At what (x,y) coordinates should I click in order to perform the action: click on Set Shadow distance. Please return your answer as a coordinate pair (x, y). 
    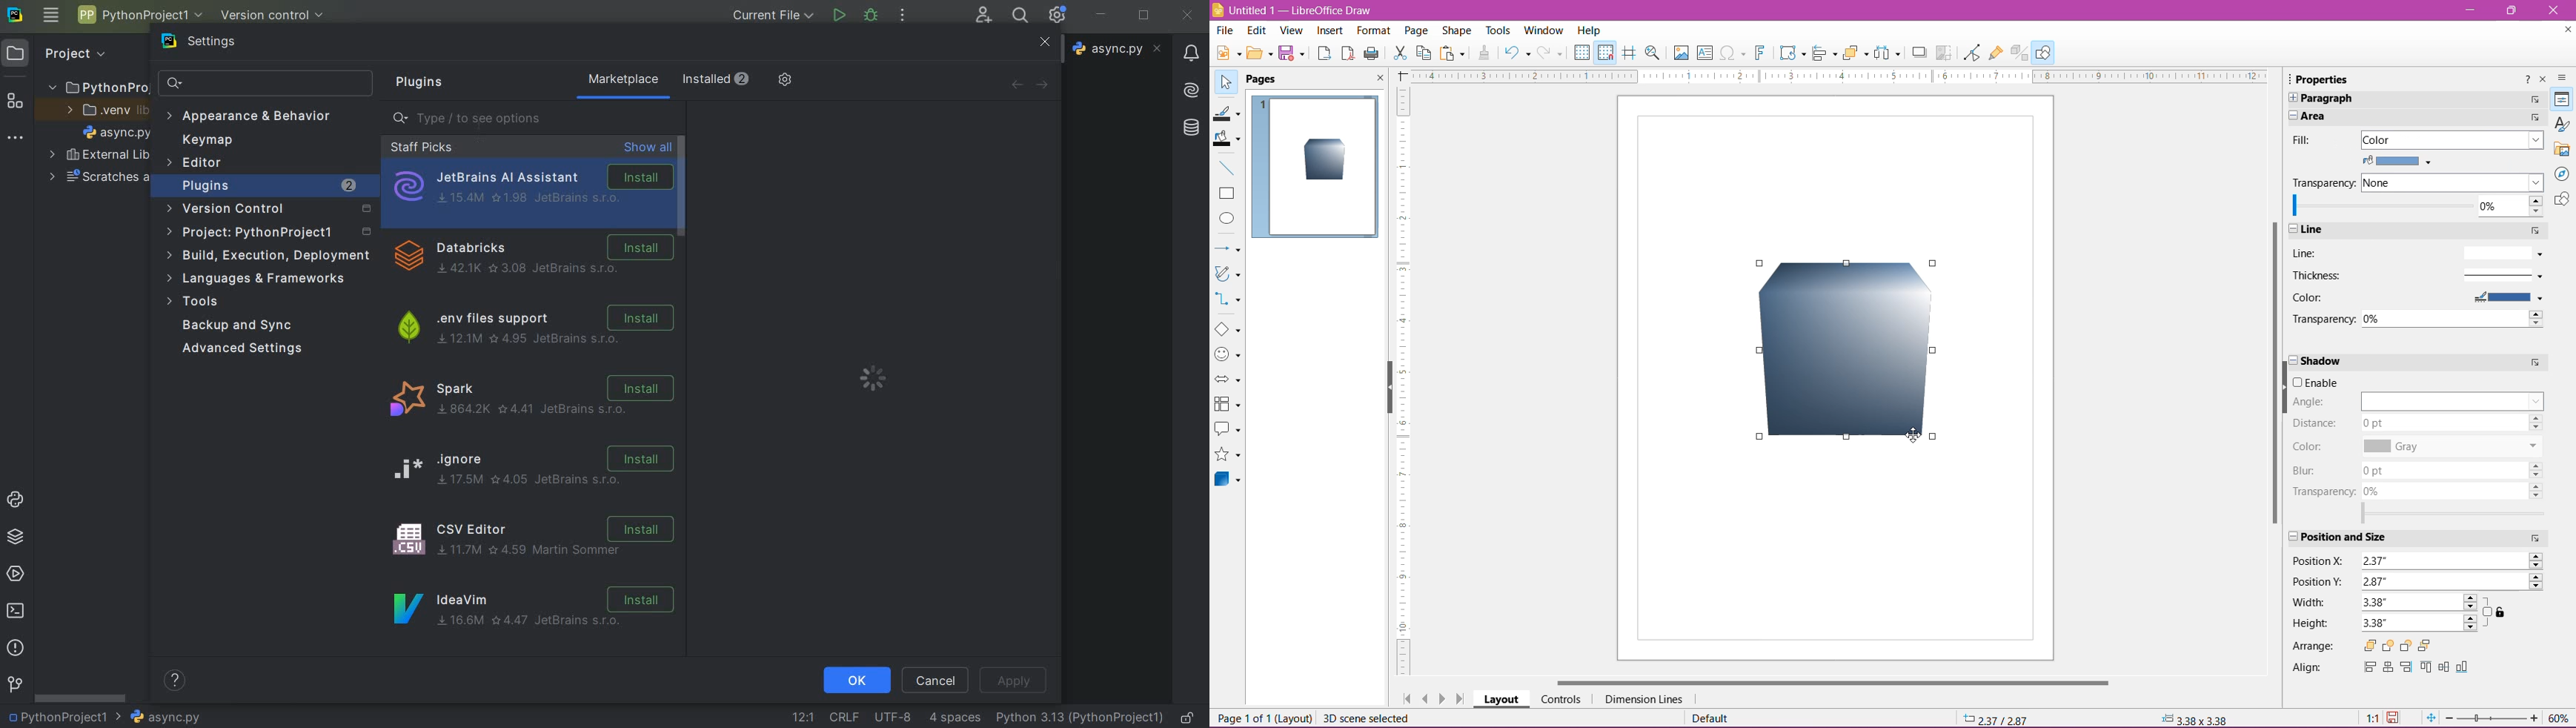
    Looking at the image, I should click on (2455, 424).